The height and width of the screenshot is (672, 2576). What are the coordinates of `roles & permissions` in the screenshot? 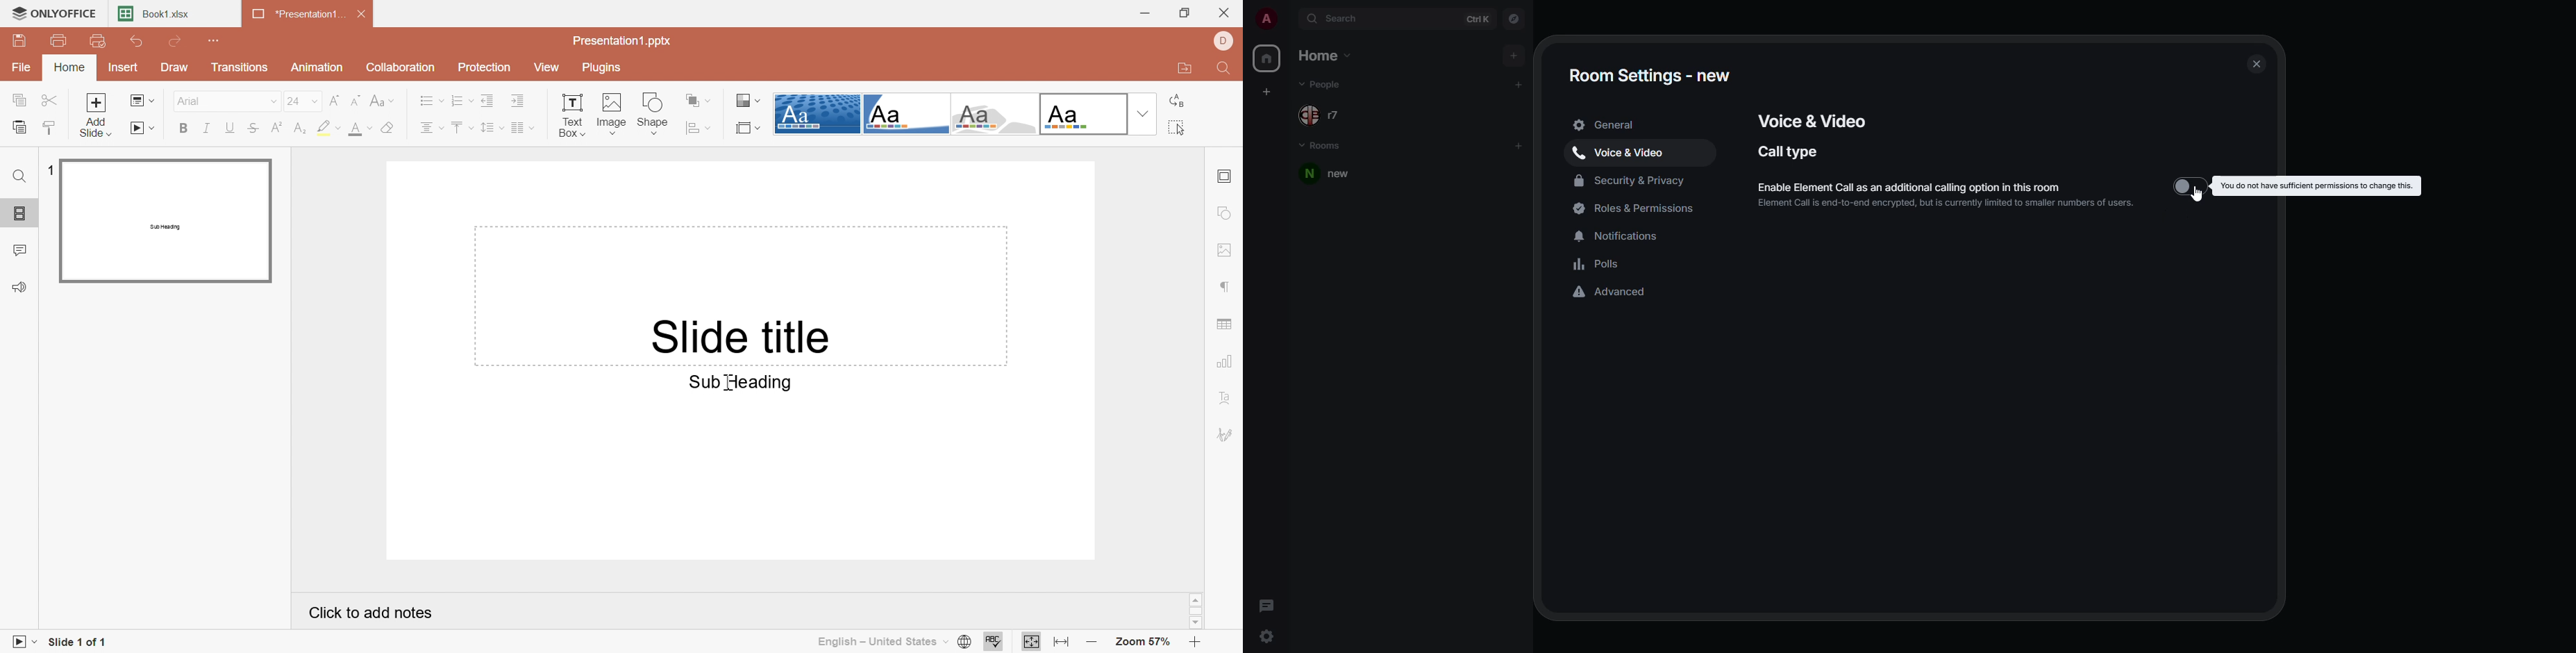 It's located at (1637, 210).